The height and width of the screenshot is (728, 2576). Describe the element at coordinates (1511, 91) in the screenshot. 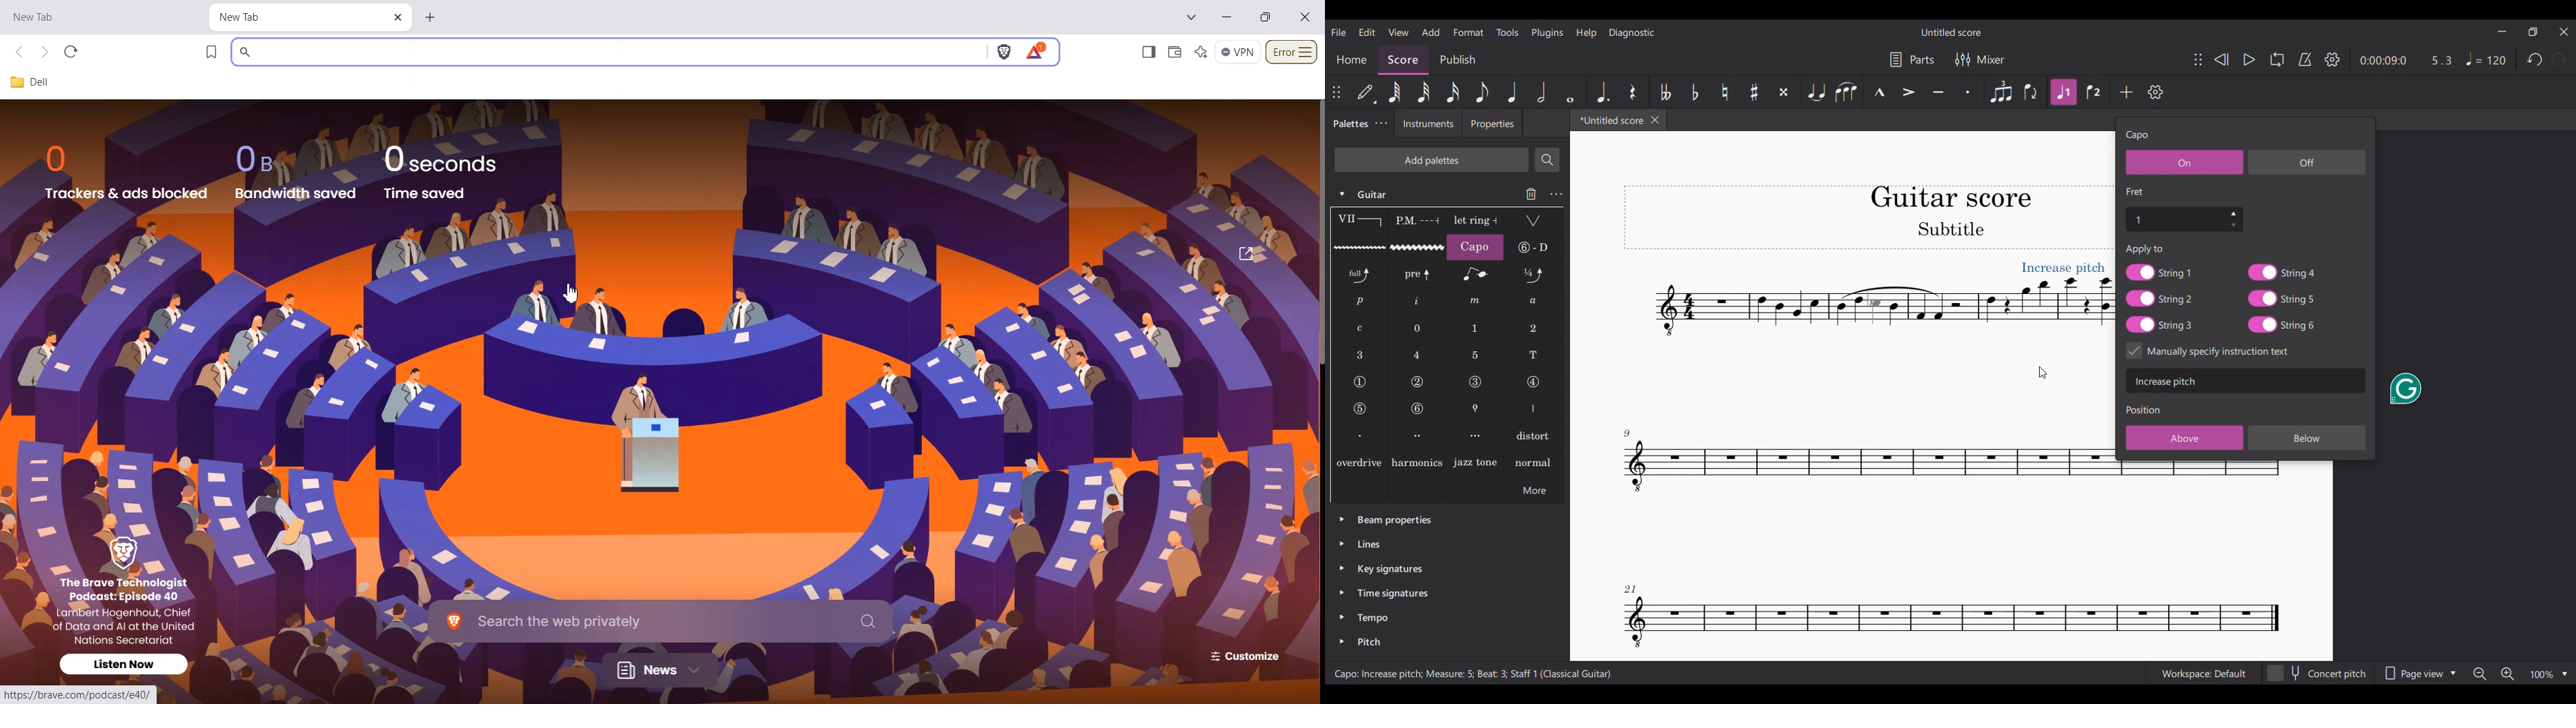

I see `Quarter note highlighted after current selection` at that location.